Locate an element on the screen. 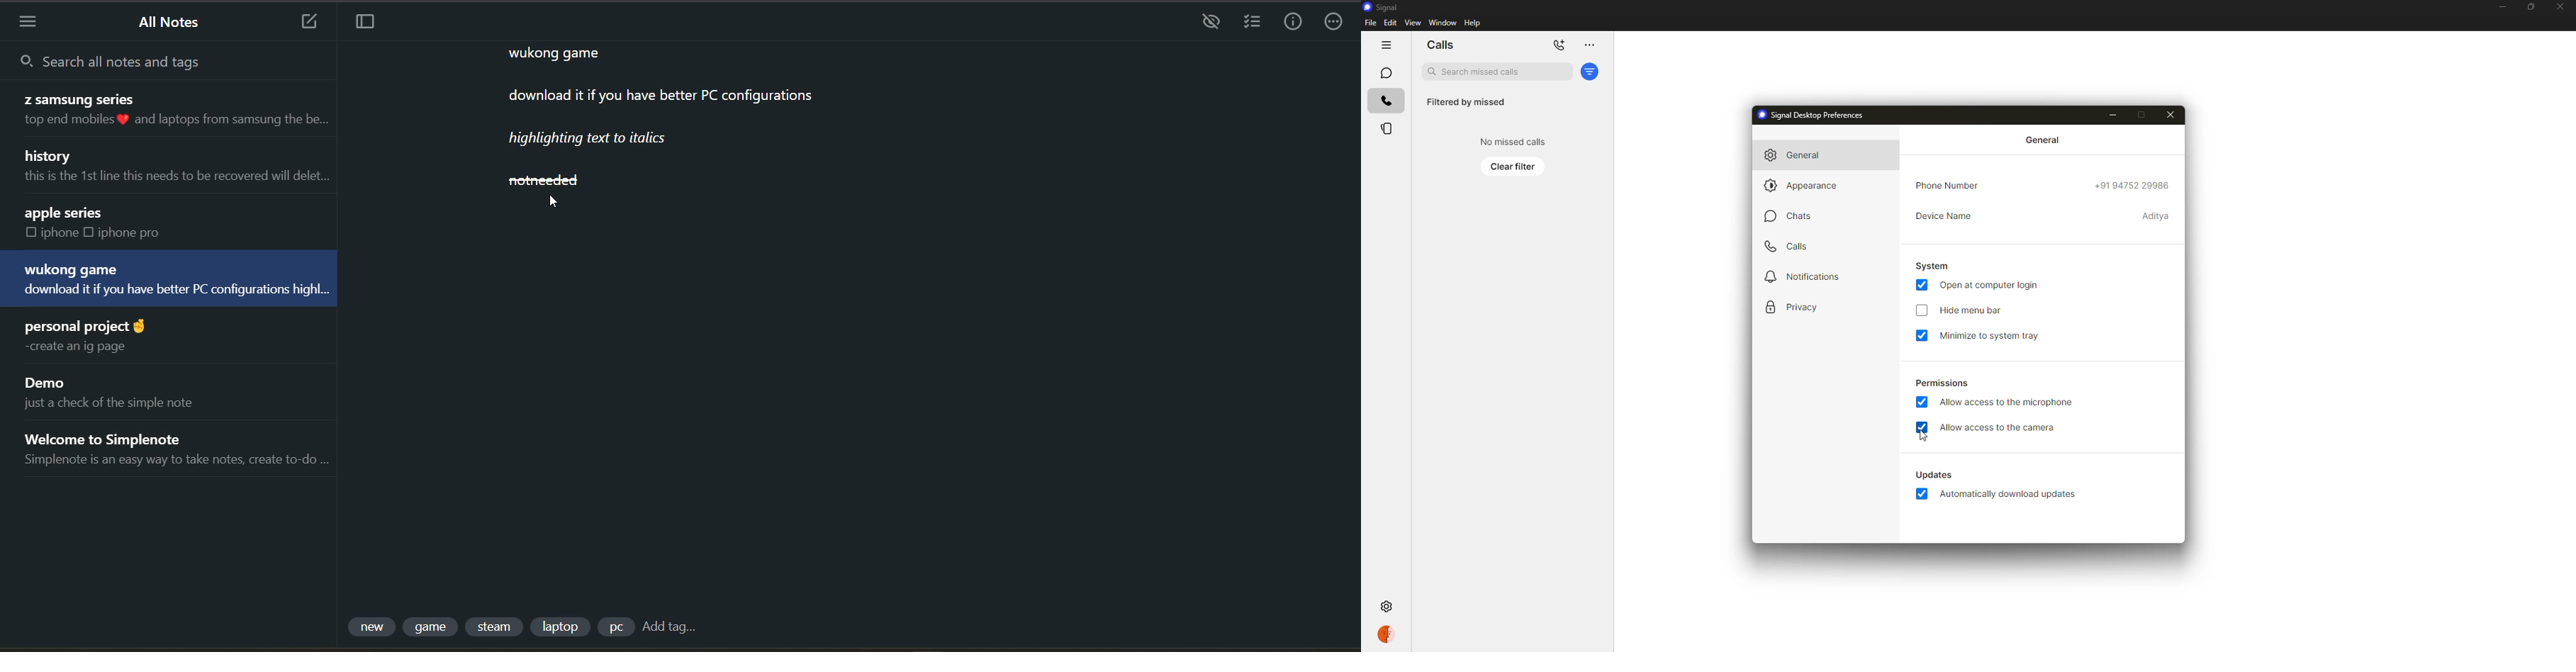 The image size is (2576, 672). note title and preview is located at coordinates (91, 334).